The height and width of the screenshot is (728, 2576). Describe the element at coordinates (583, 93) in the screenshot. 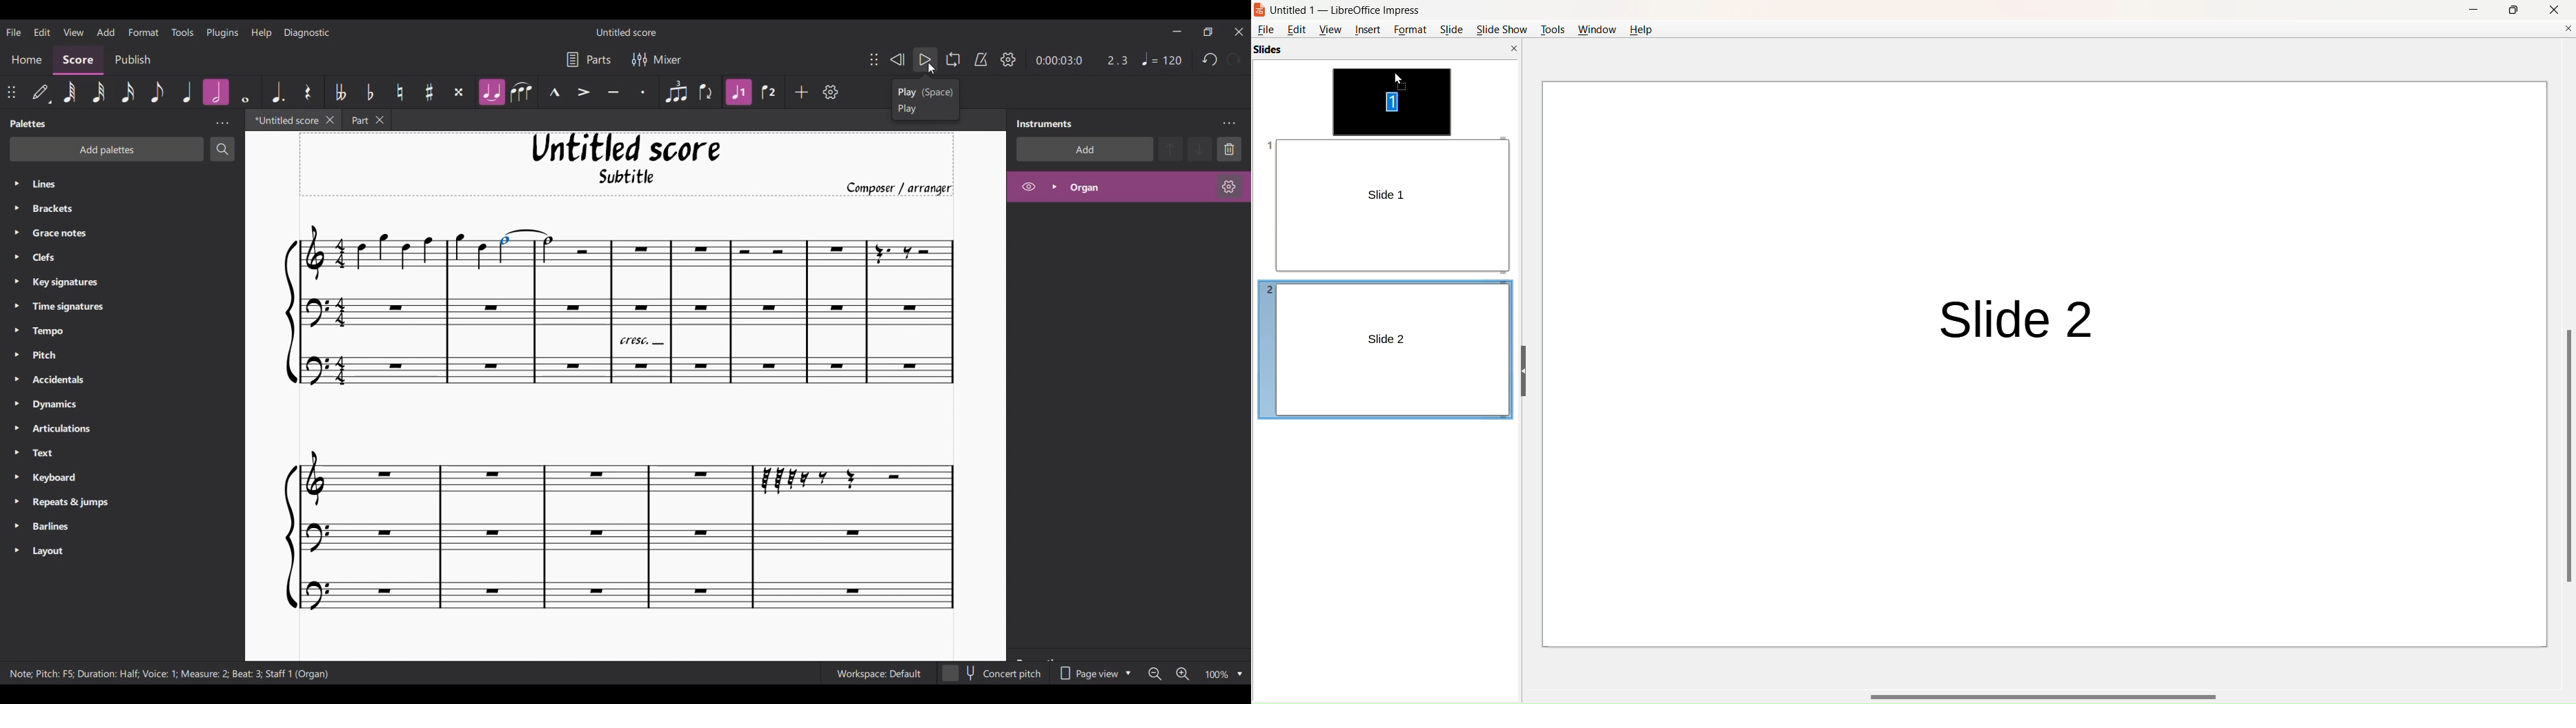

I see `Accent` at that location.